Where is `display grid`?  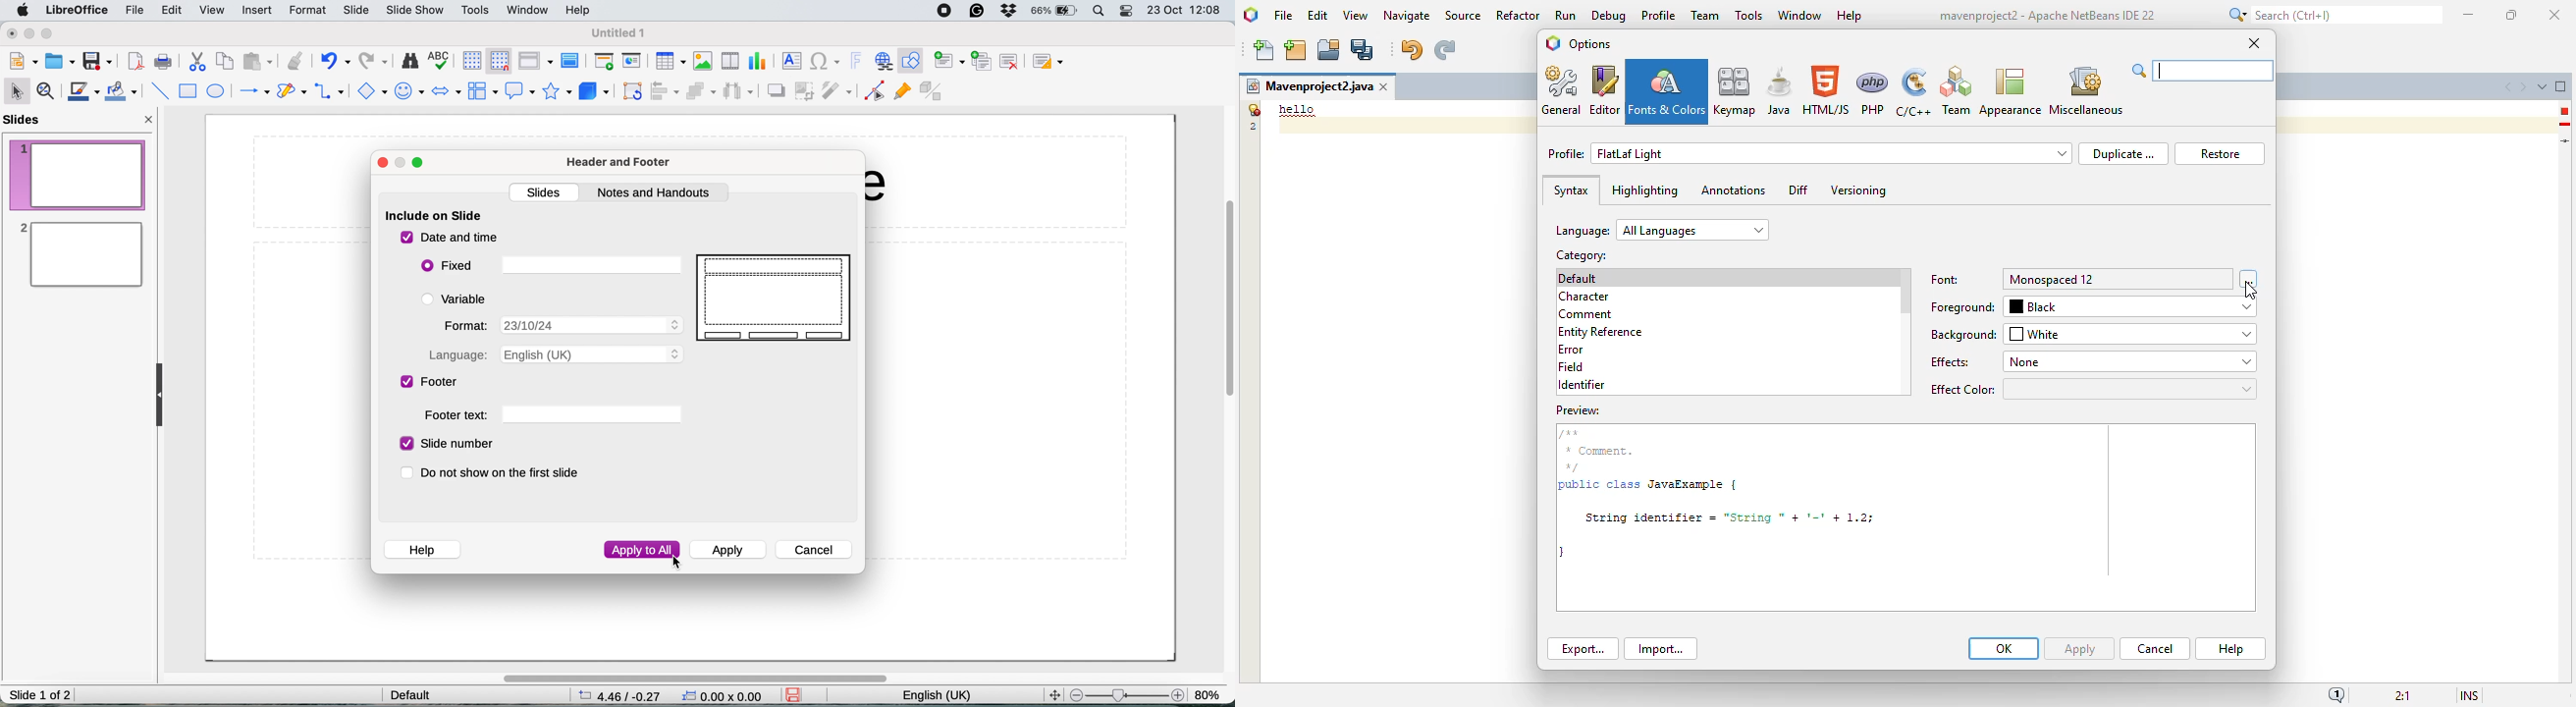 display grid is located at coordinates (469, 60).